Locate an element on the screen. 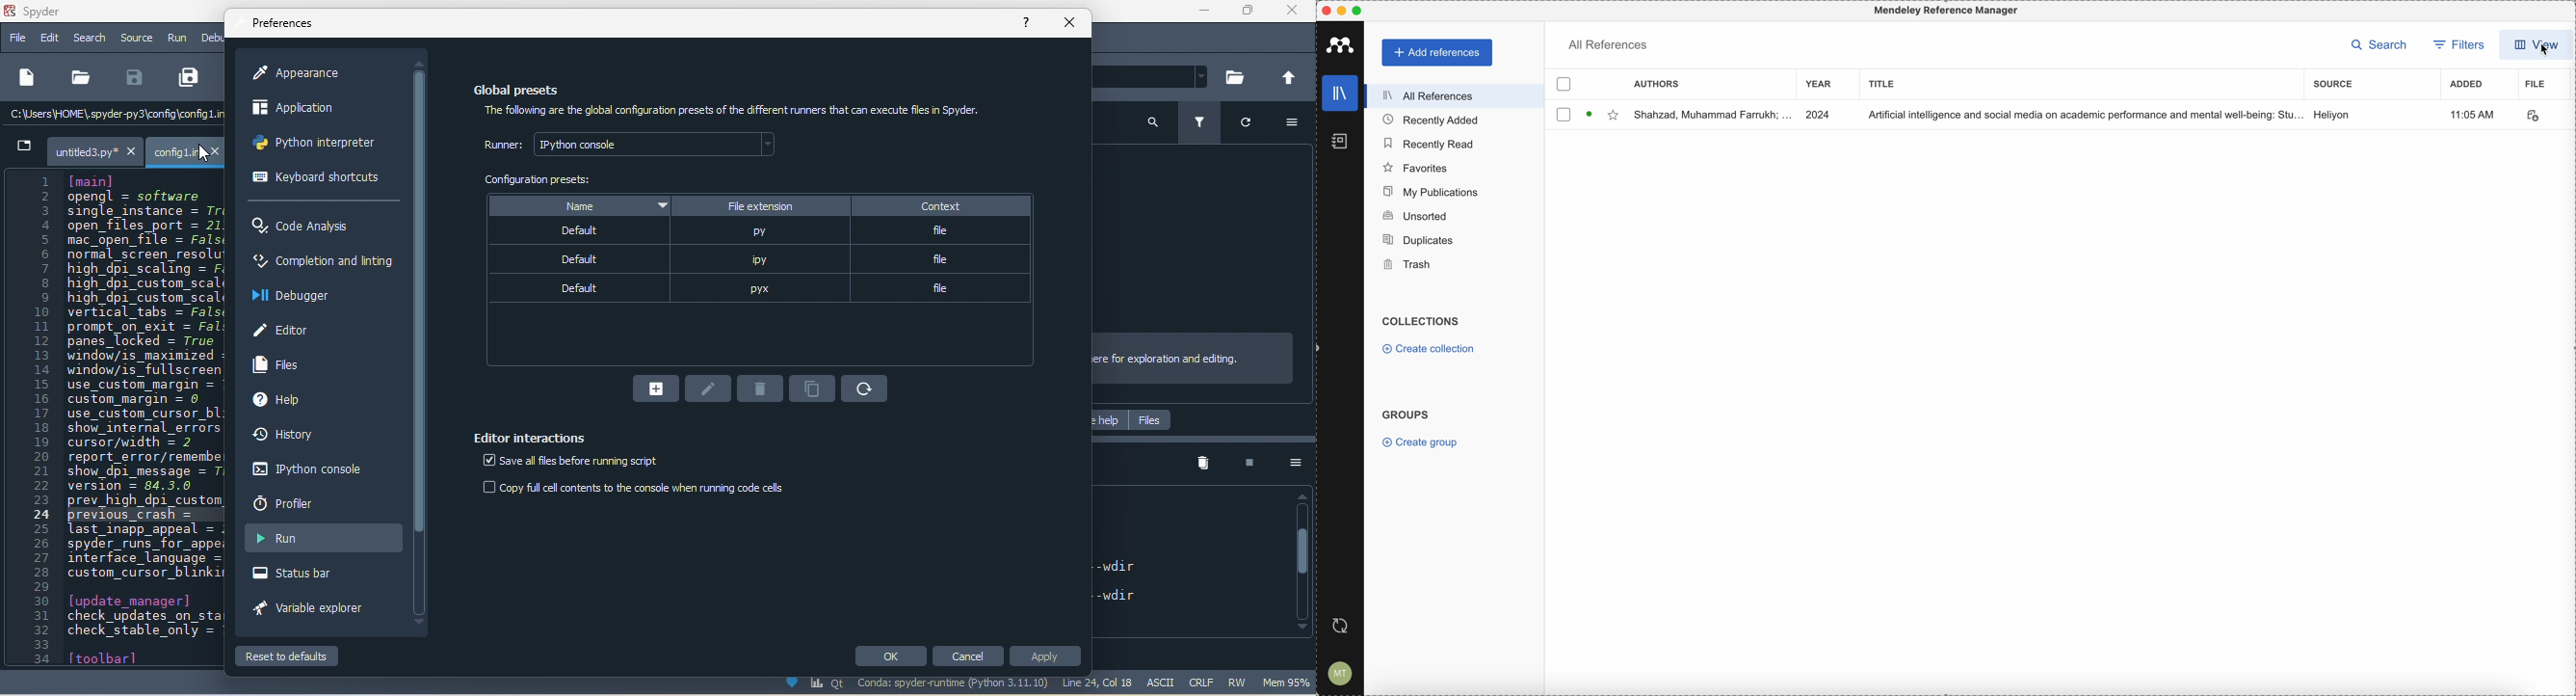 The height and width of the screenshot is (700, 2576). duplicates is located at coordinates (1421, 238).